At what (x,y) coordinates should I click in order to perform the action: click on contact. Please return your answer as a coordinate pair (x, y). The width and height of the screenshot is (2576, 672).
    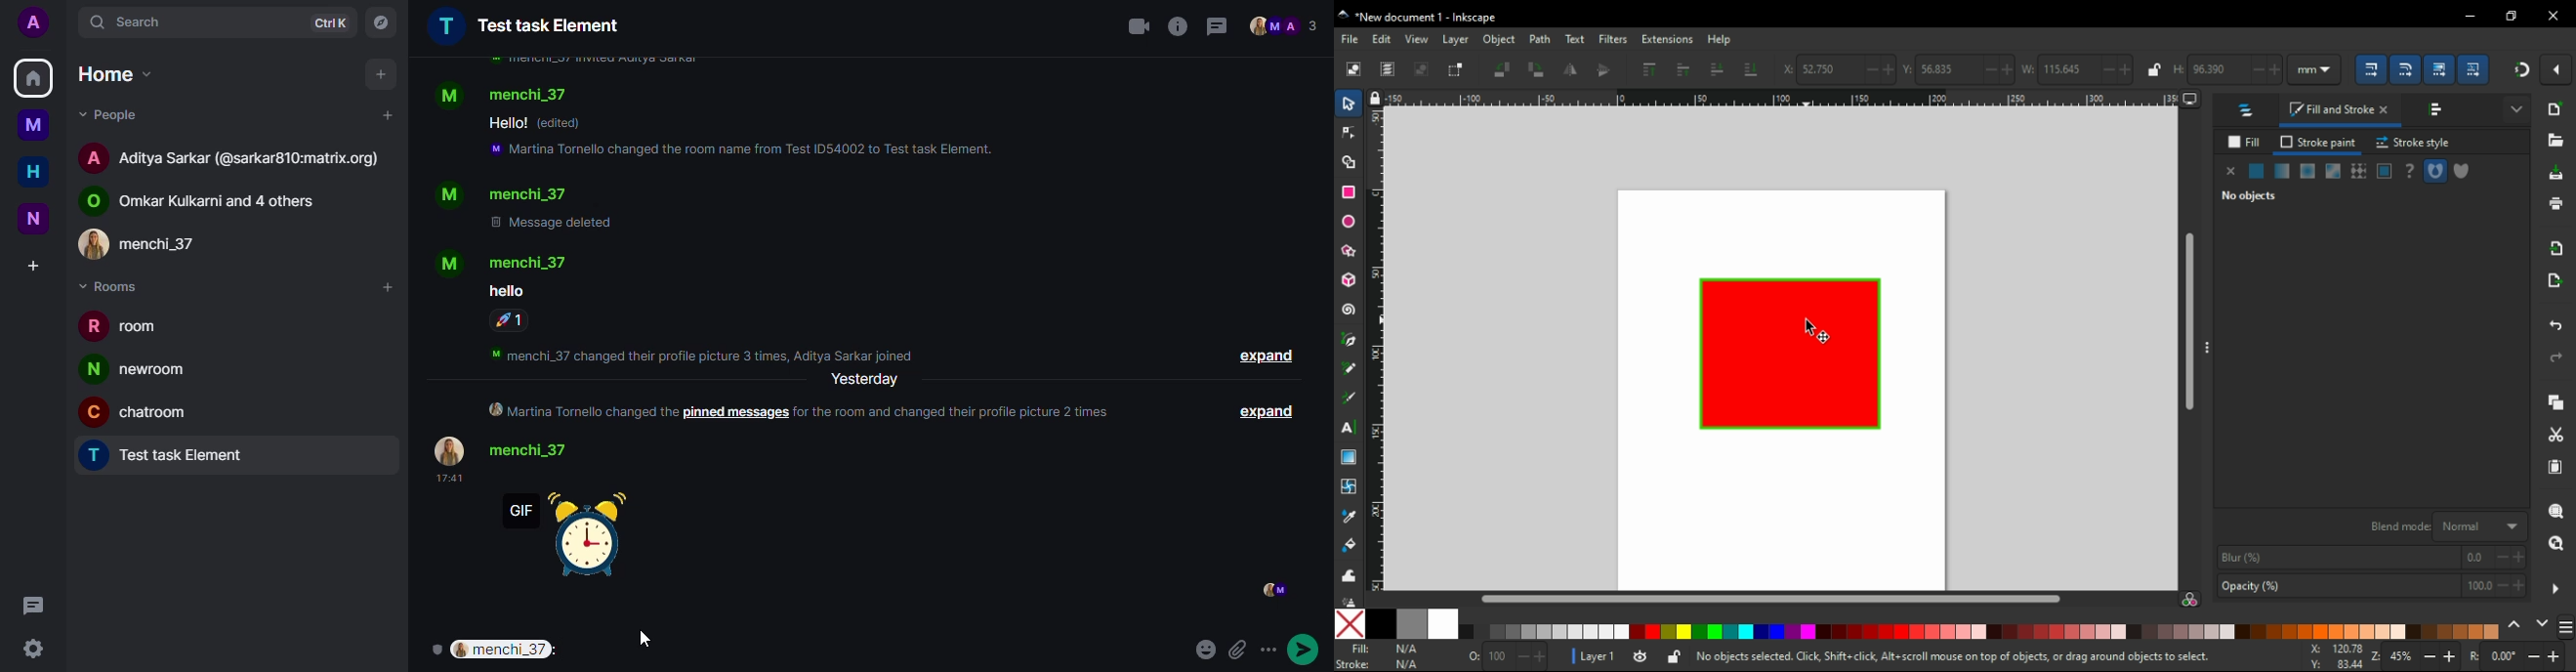
    Looking at the image, I should click on (503, 194).